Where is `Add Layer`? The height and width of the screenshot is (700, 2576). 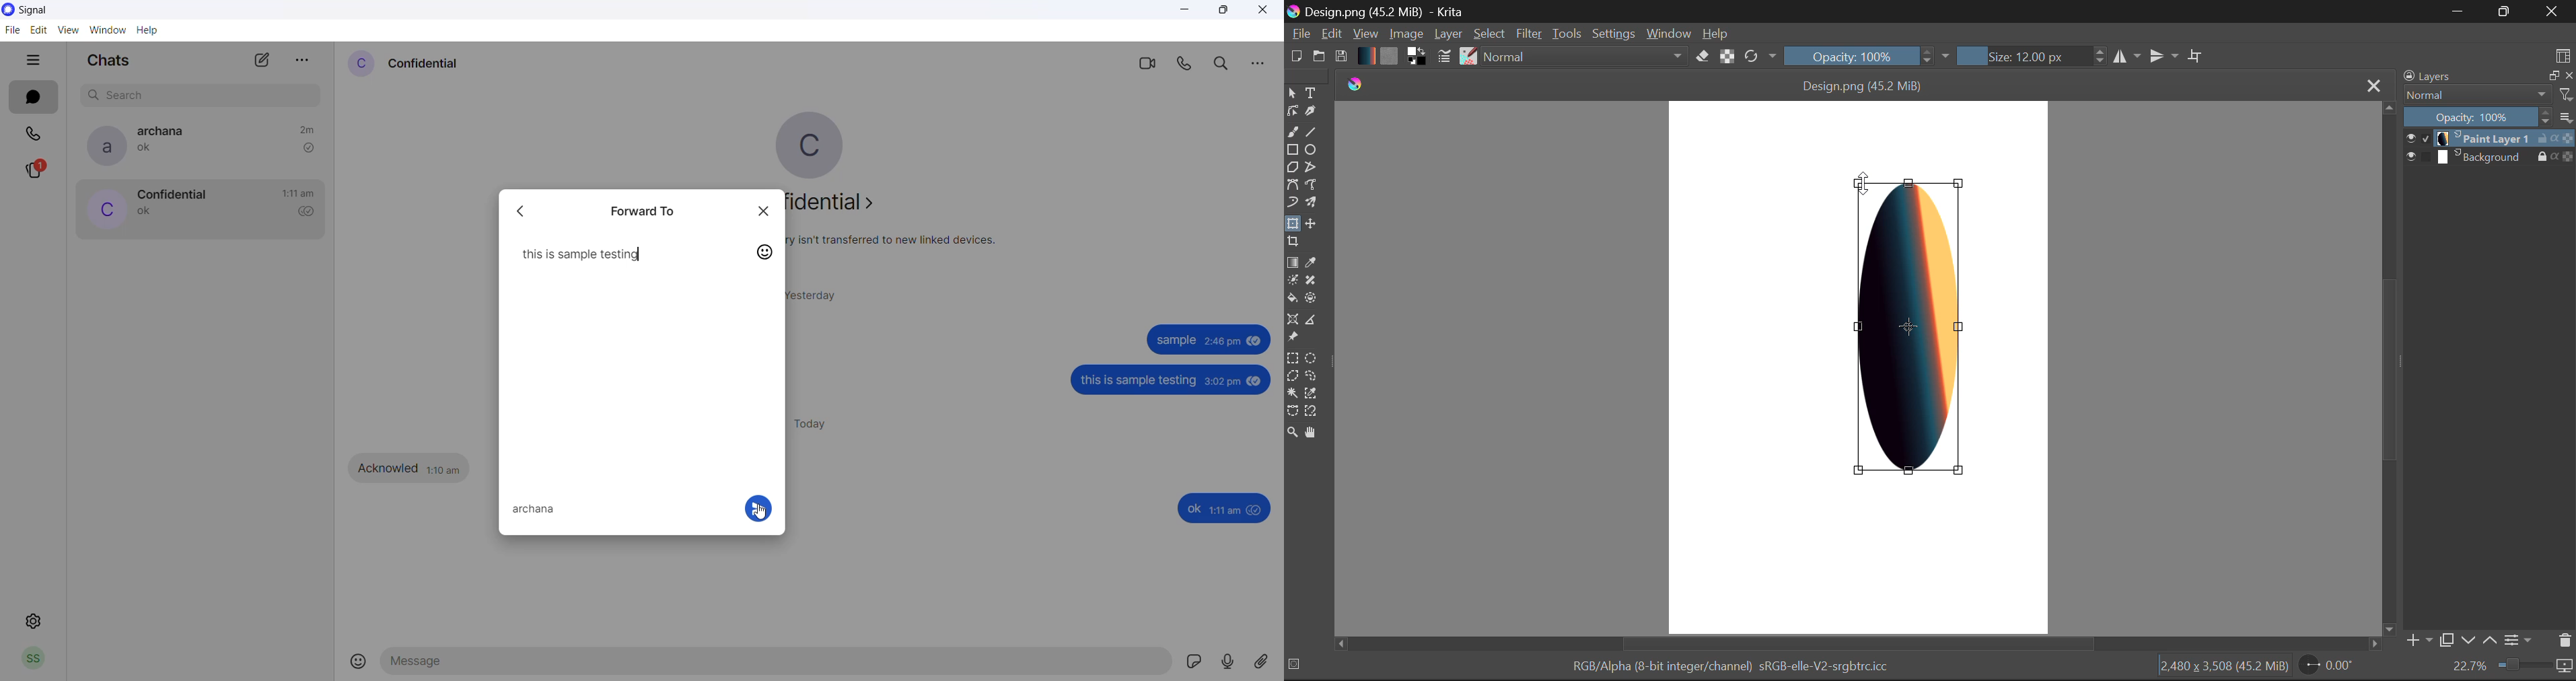
Add Layer is located at coordinates (2418, 641).